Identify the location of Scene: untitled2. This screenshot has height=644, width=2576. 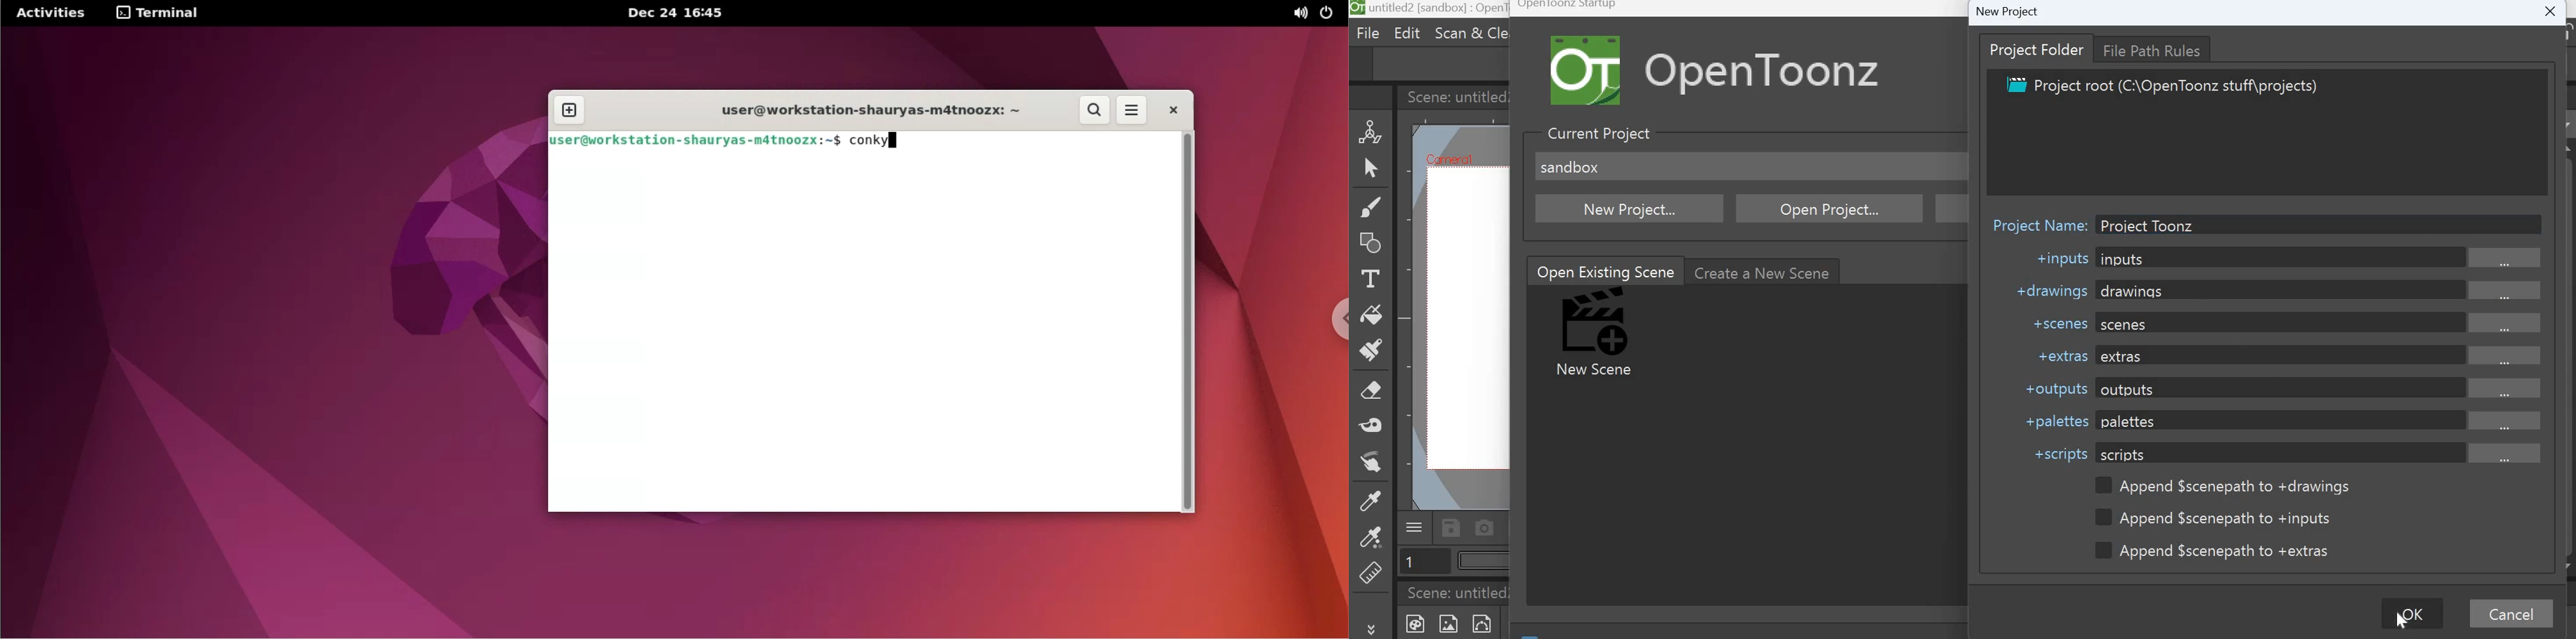
(1461, 593).